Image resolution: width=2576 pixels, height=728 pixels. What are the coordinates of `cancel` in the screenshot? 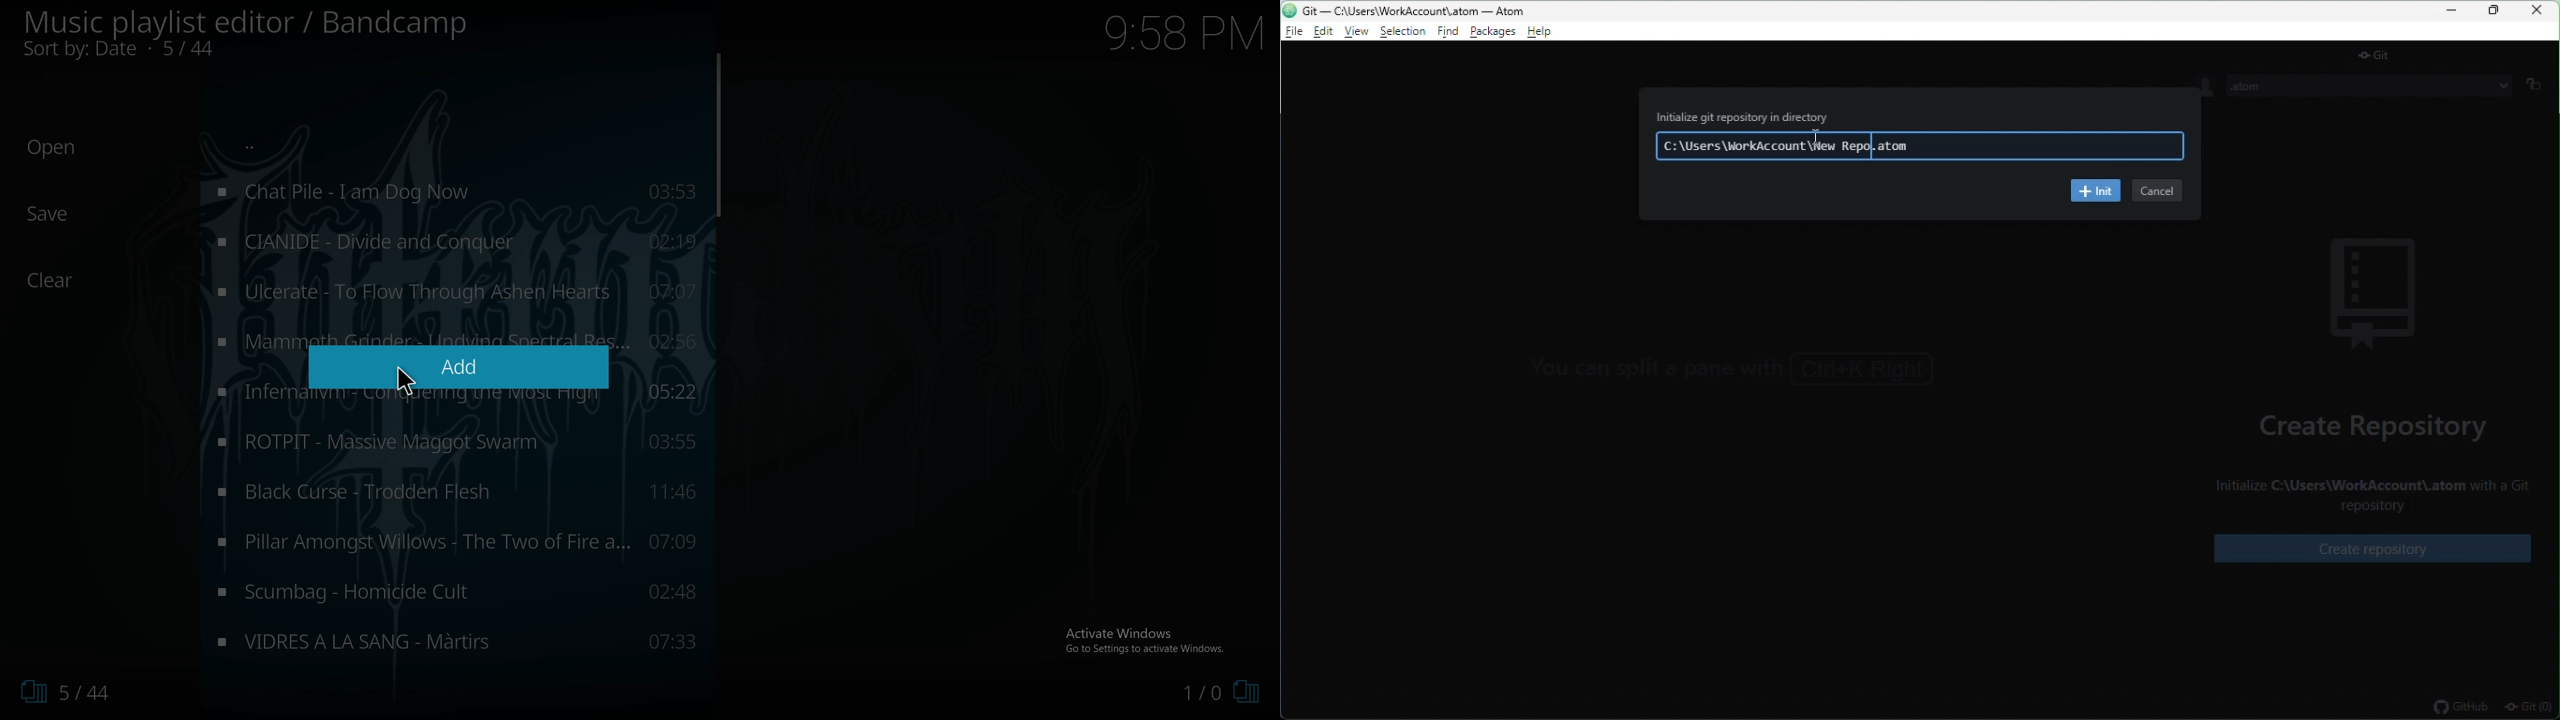 It's located at (2157, 191).